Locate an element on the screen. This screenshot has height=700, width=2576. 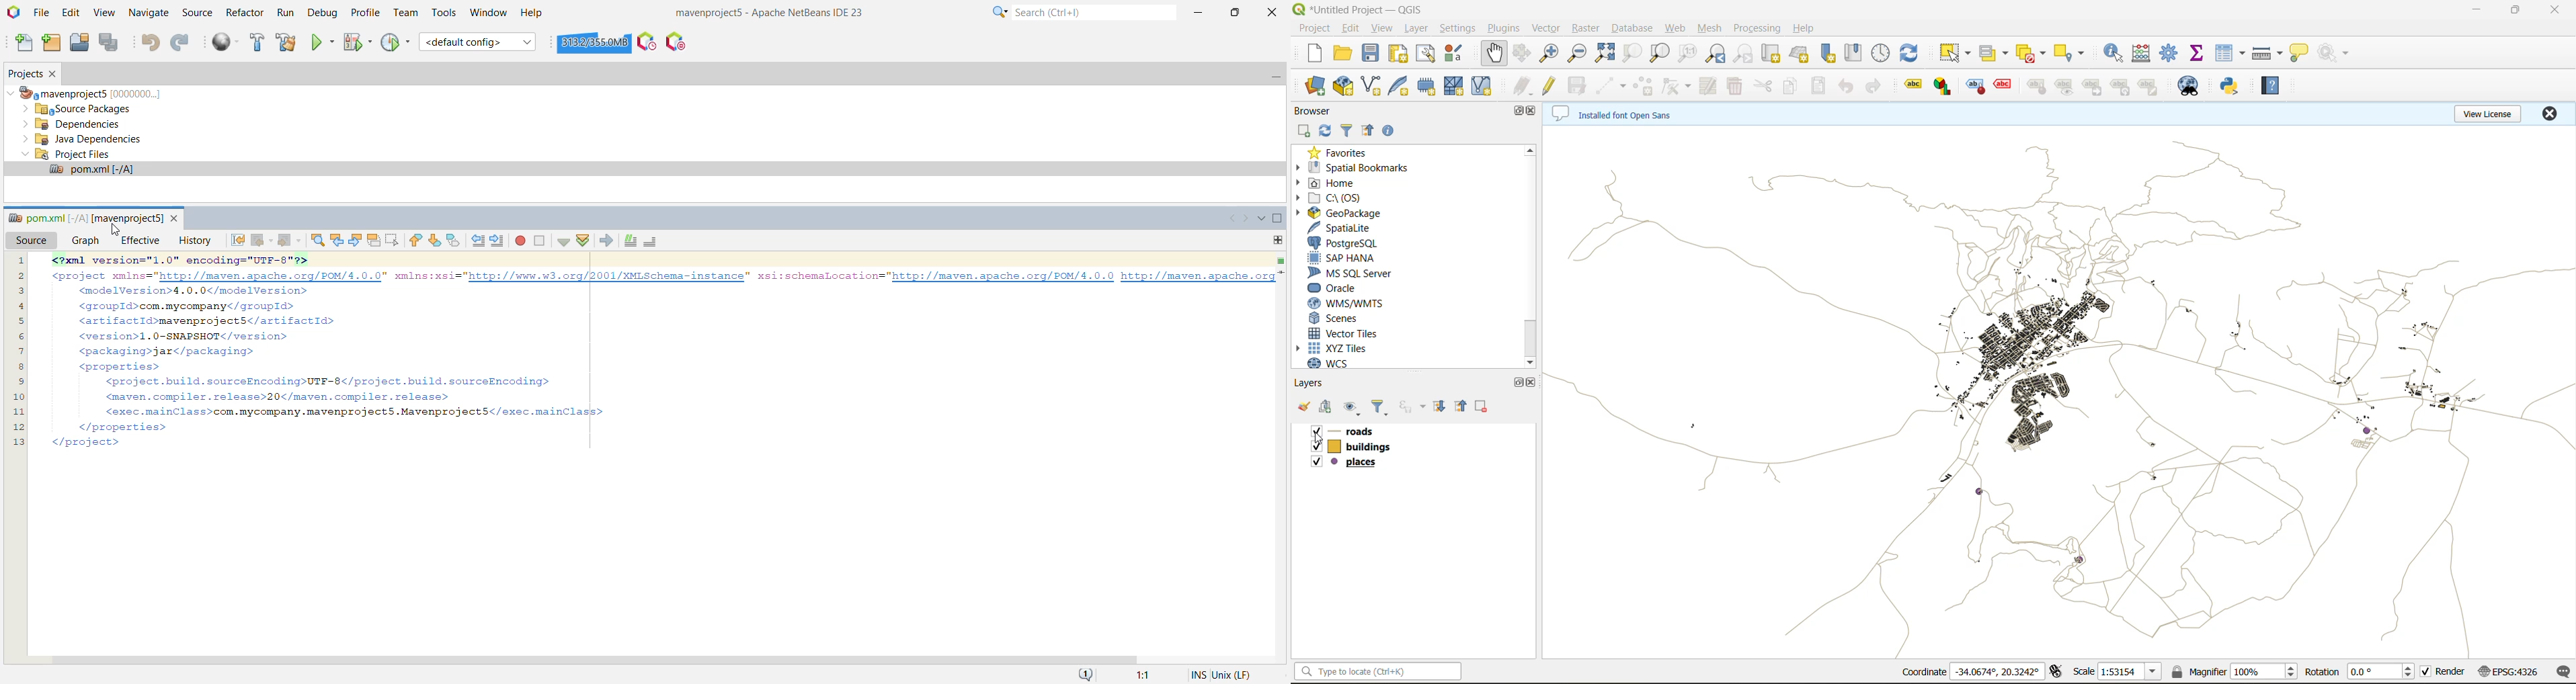
Find Previous Occurrence is located at coordinates (337, 241).